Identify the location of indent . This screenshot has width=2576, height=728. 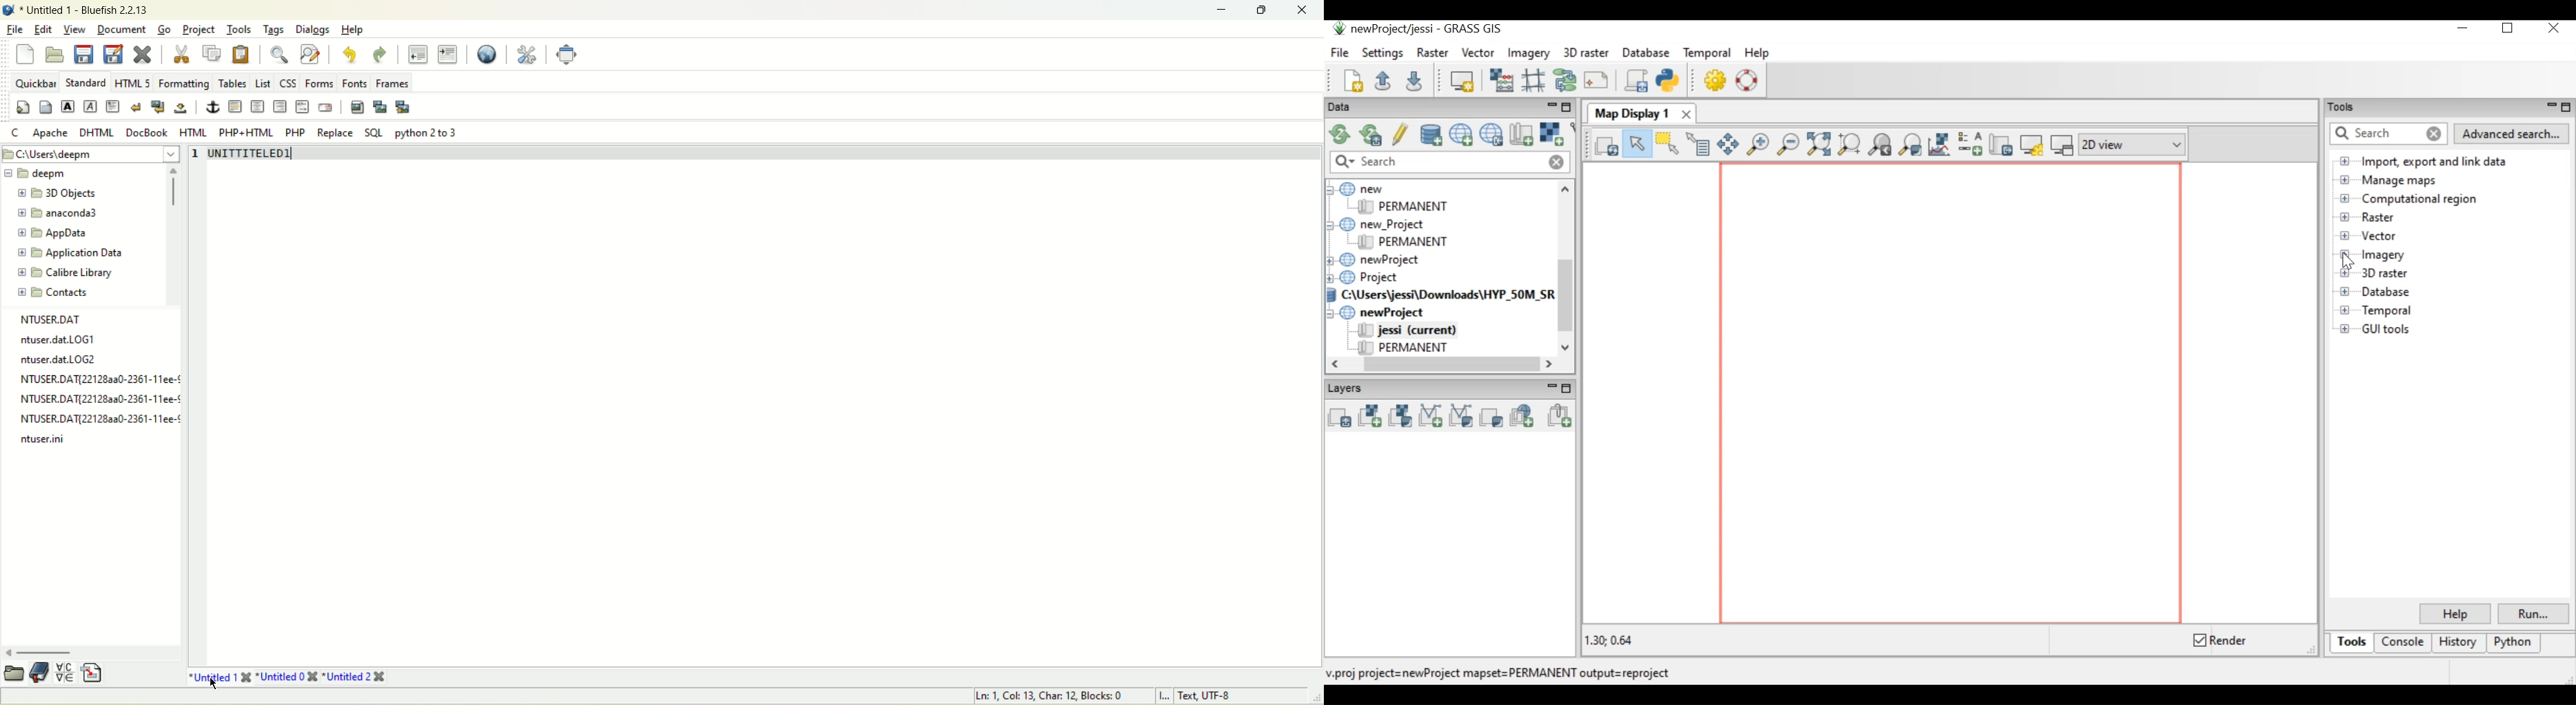
(450, 53).